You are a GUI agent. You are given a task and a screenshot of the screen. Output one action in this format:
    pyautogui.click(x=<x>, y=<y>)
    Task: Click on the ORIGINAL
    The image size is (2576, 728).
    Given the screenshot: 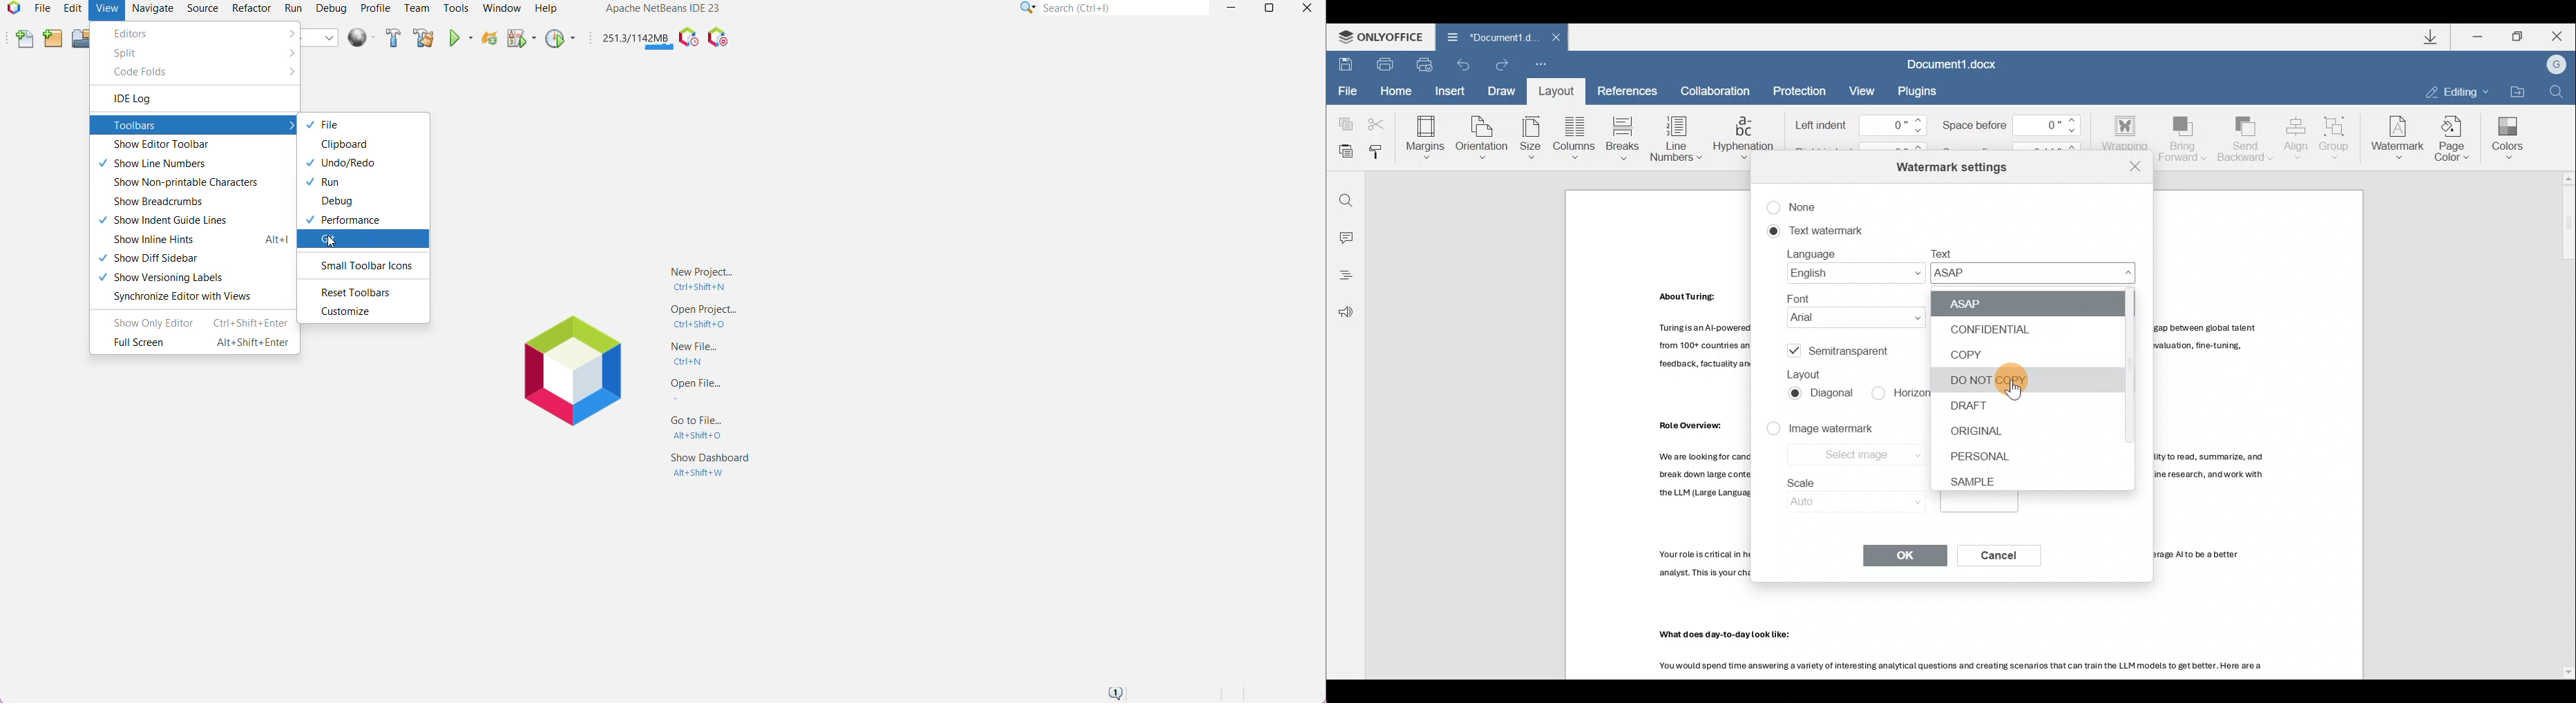 What is the action you would take?
    pyautogui.click(x=1978, y=432)
    